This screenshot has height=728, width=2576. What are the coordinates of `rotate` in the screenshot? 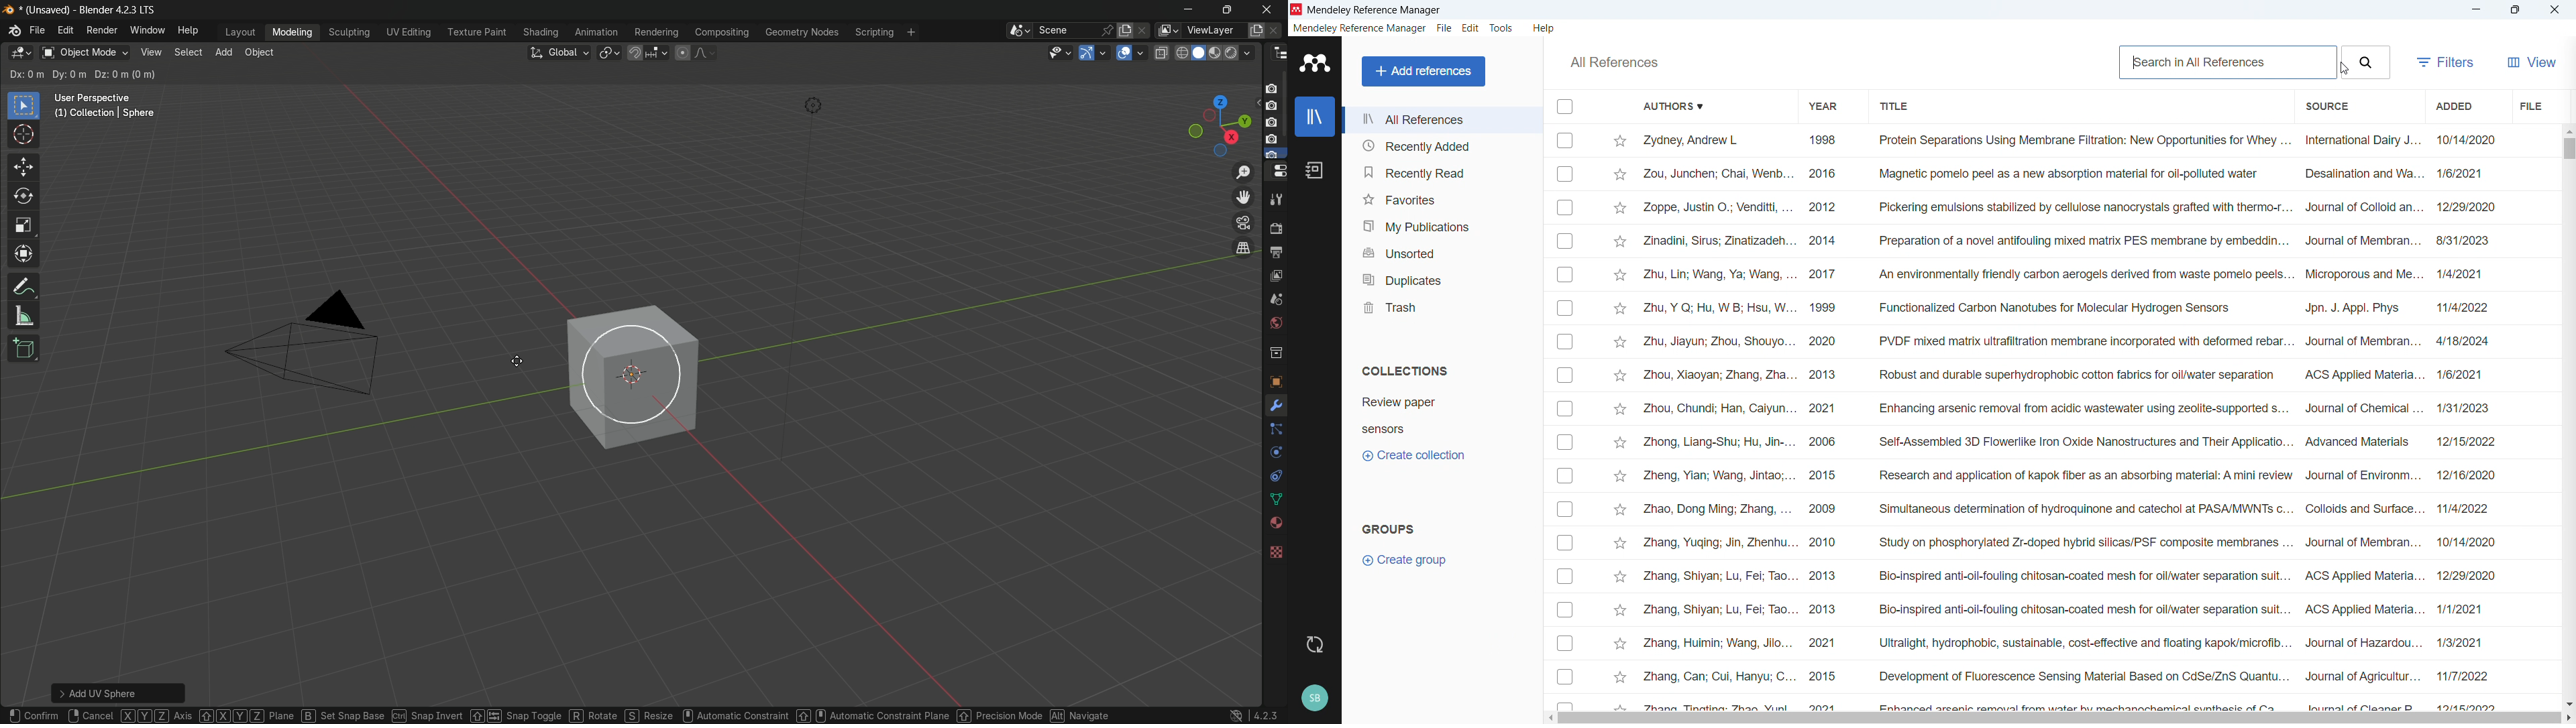 It's located at (25, 199).